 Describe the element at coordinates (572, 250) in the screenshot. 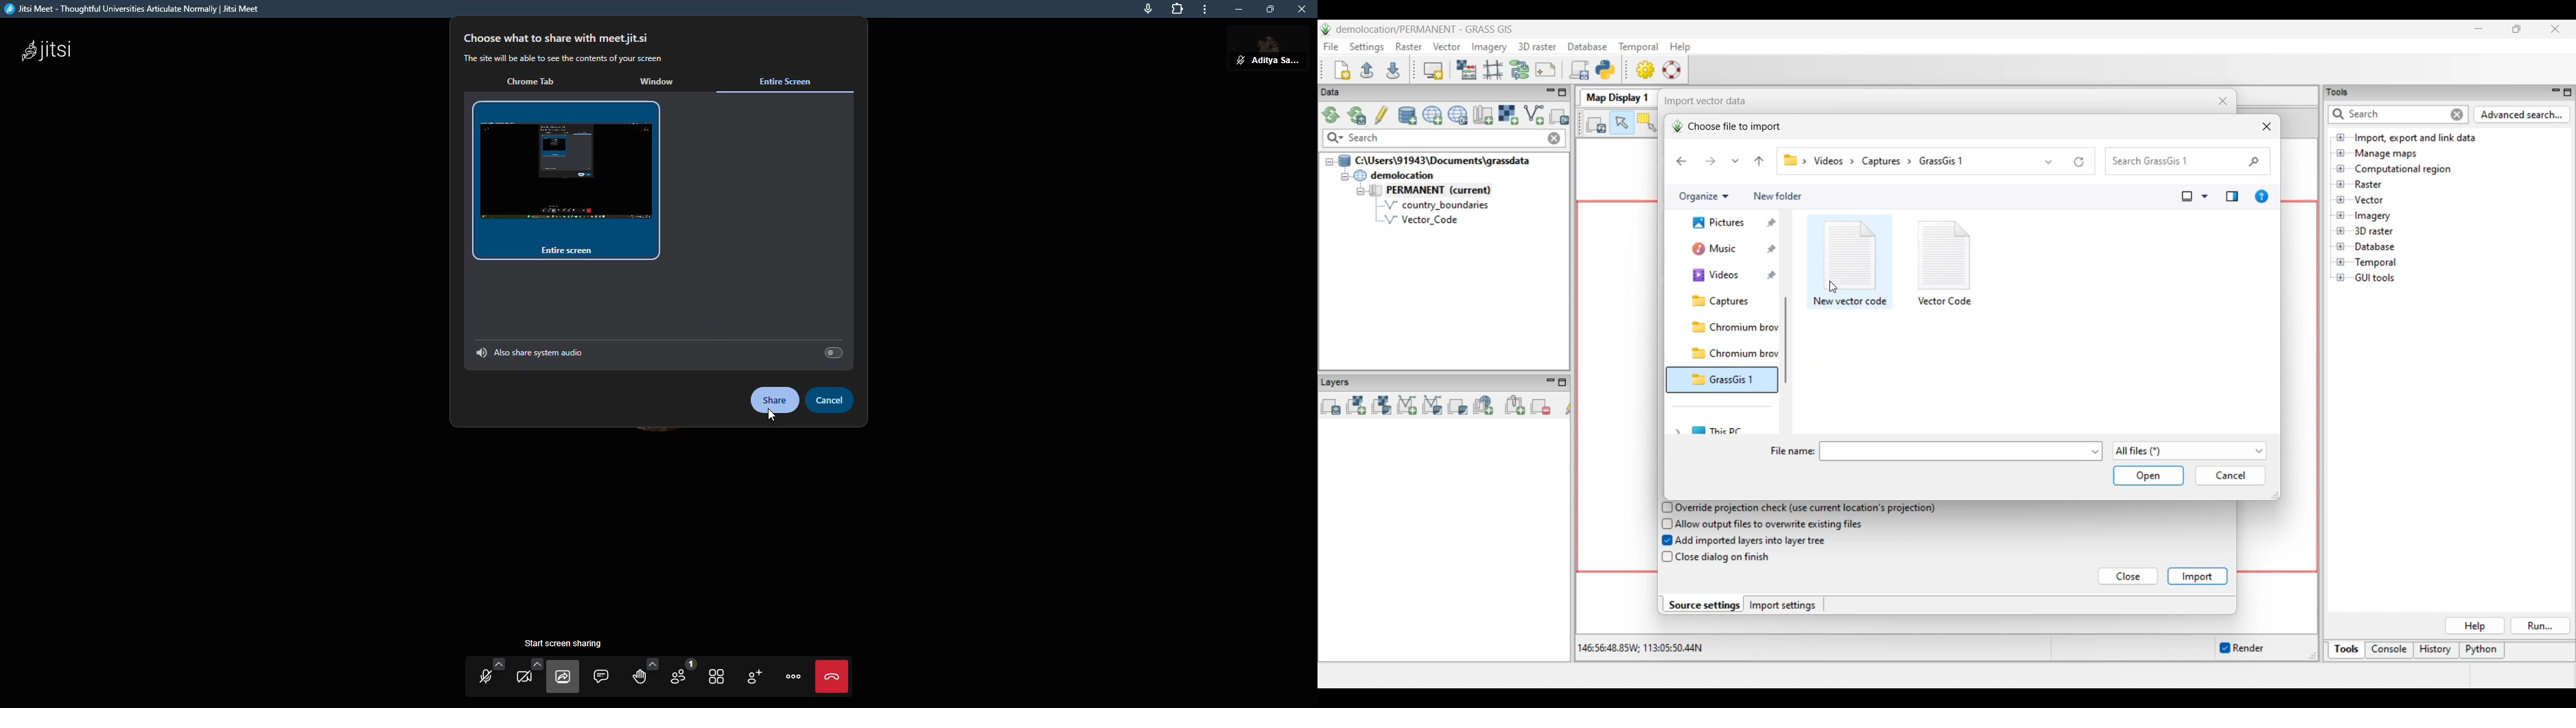

I see `entire screen` at that location.